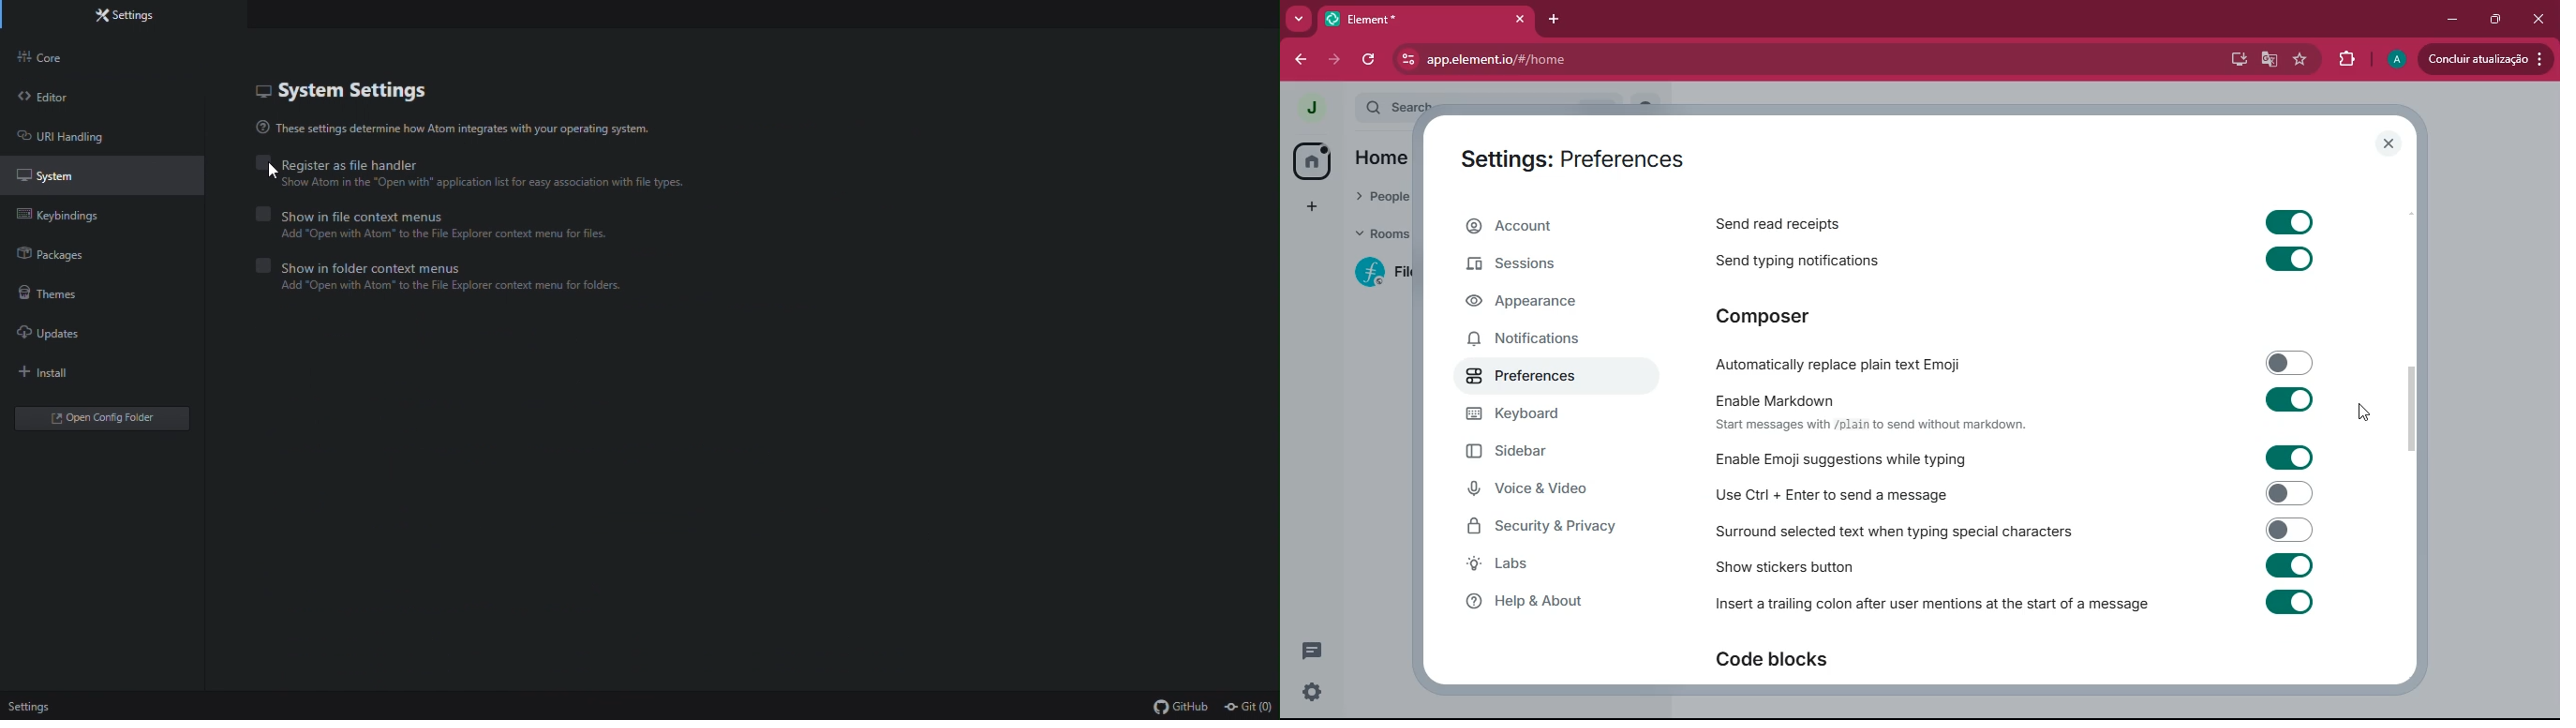  I want to click on notifications, so click(1540, 341).